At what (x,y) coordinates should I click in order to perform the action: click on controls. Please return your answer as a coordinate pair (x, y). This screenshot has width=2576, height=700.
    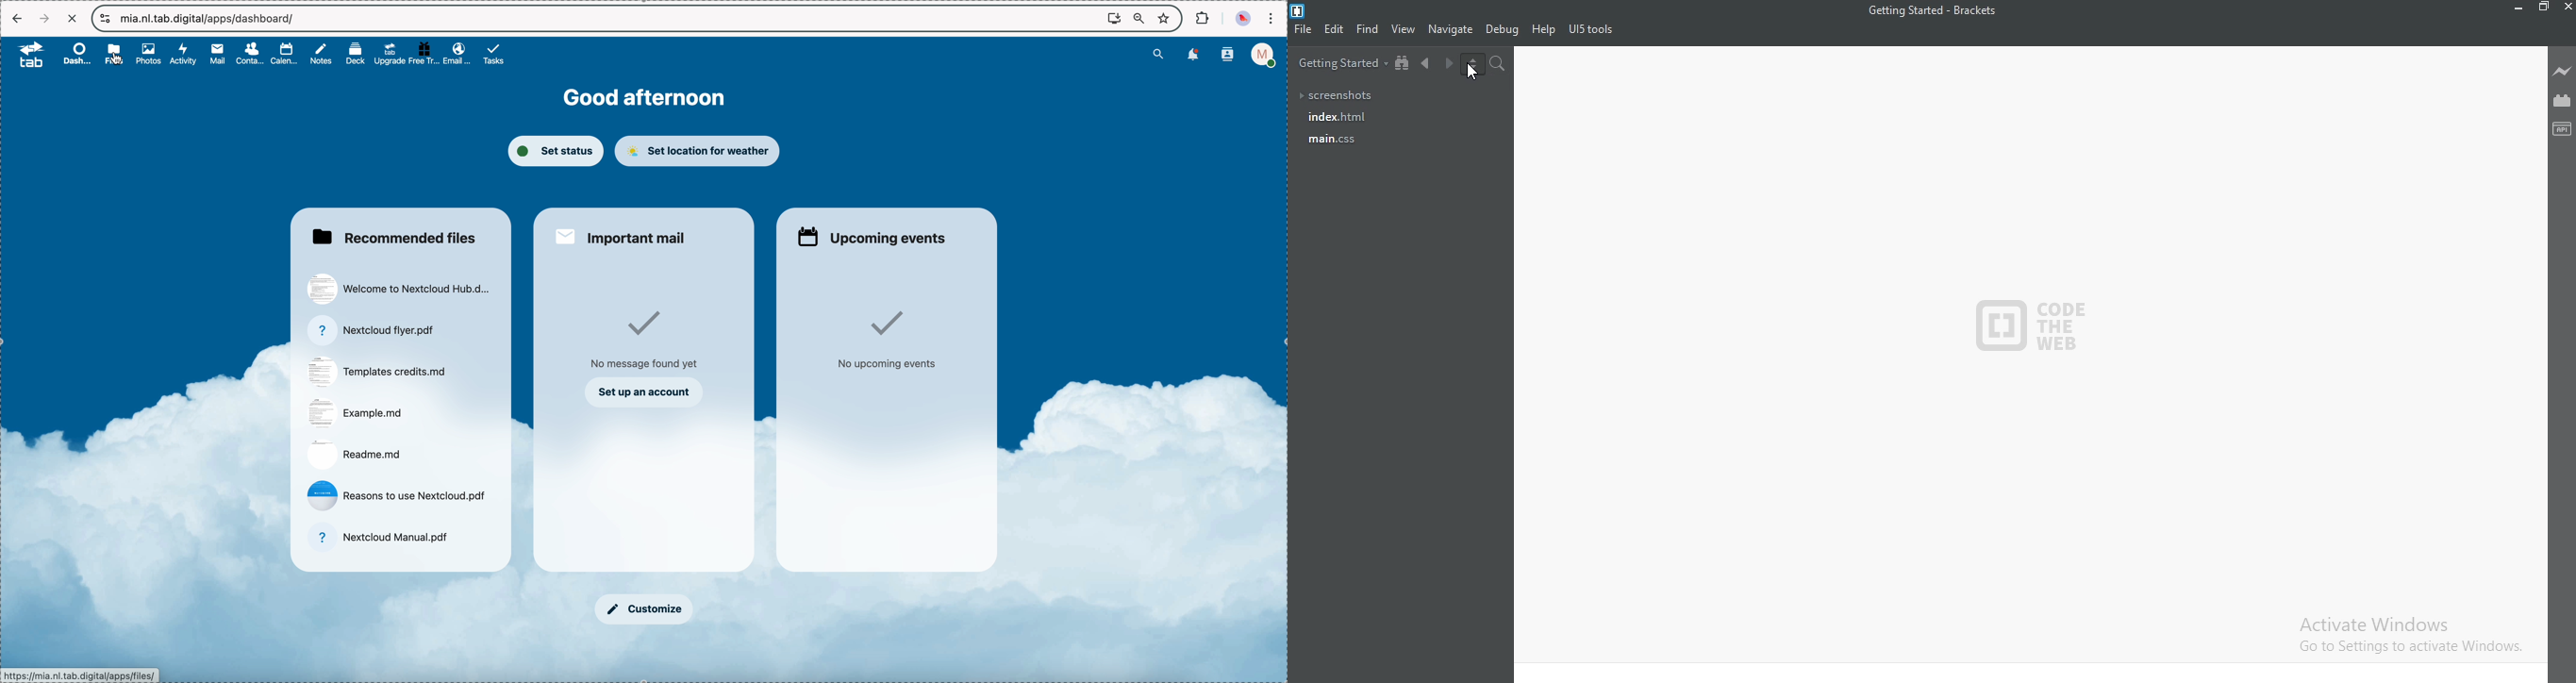
    Looking at the image, I should click on (106, 18).